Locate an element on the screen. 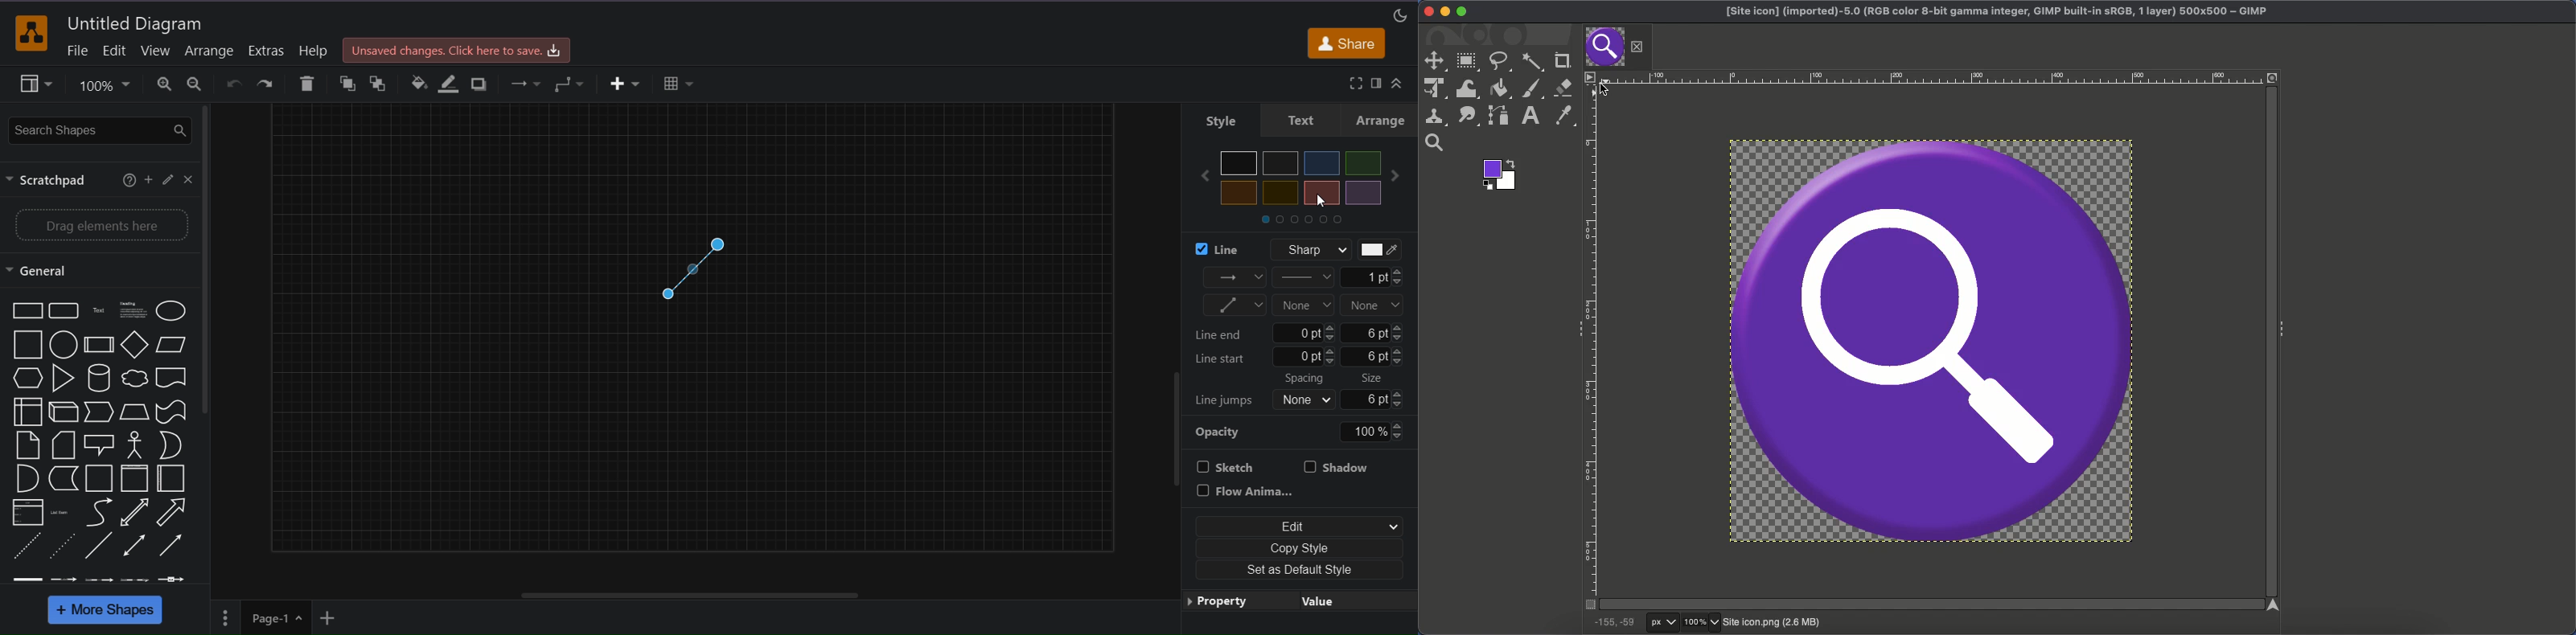 This screenshot has width=2576, height=644. Color picker is located at coordinates (1562, 116).